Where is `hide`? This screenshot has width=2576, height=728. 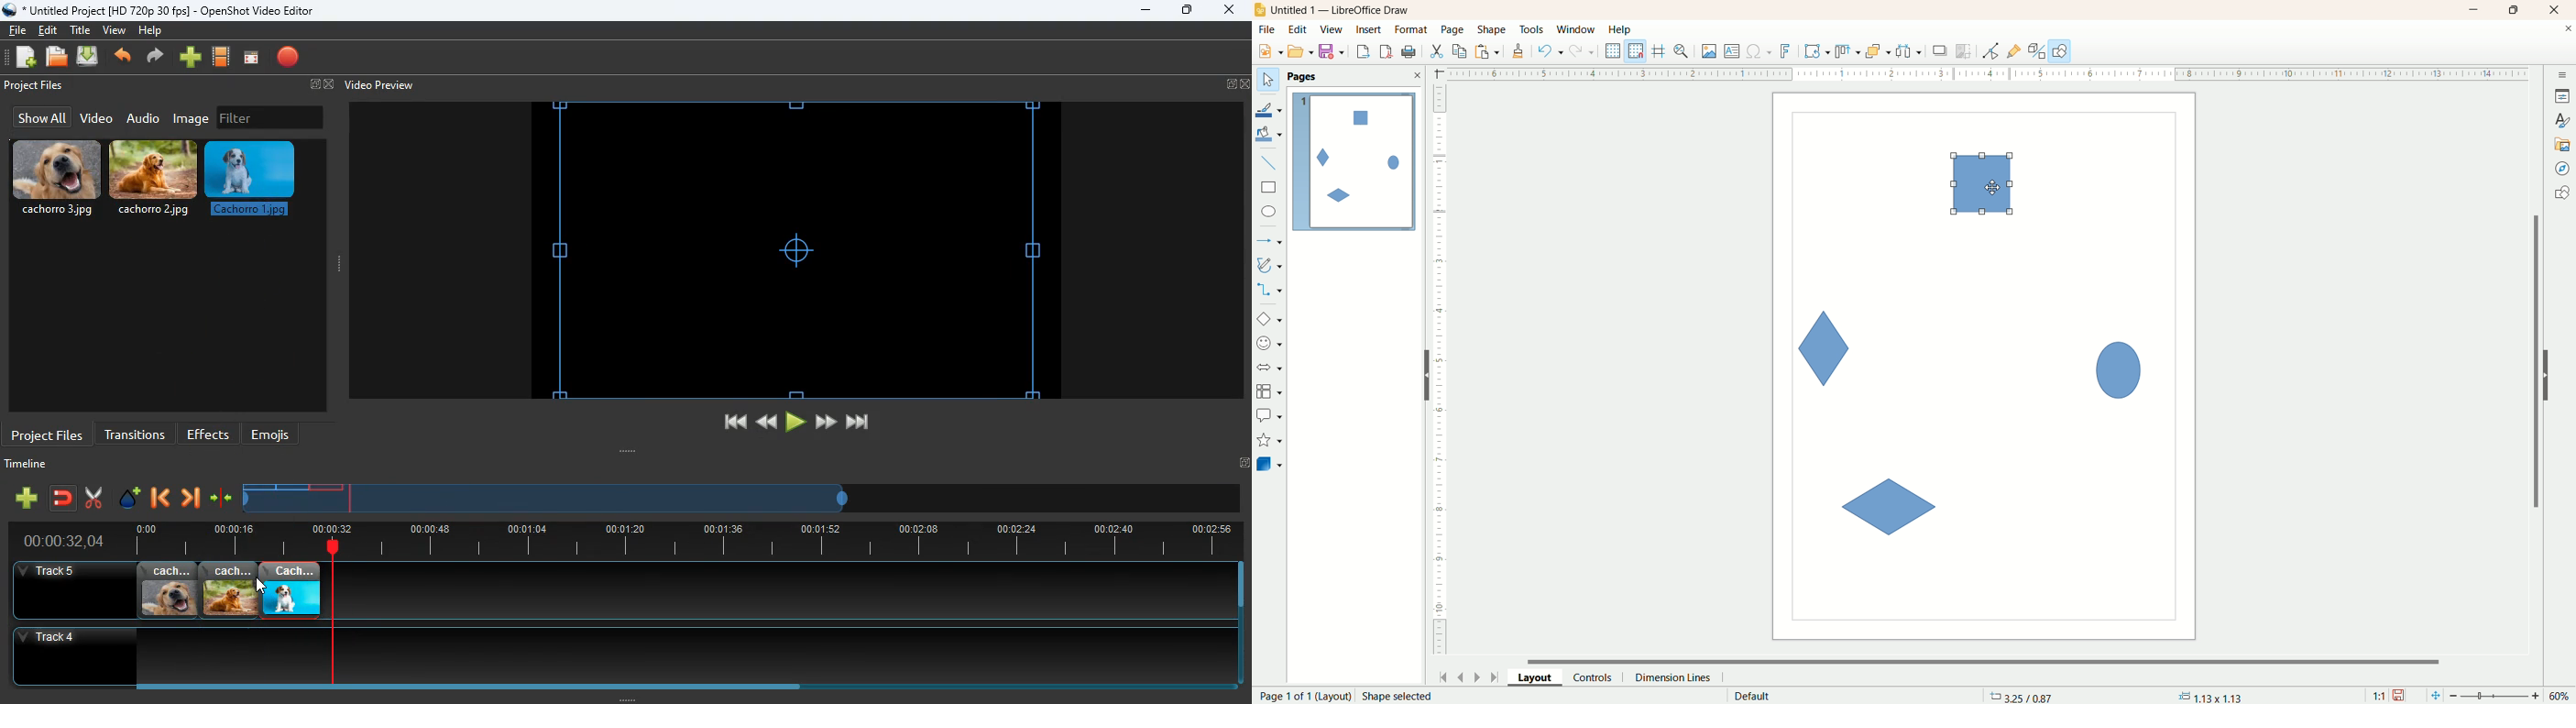
hide is located at coordinates (1421, 378).